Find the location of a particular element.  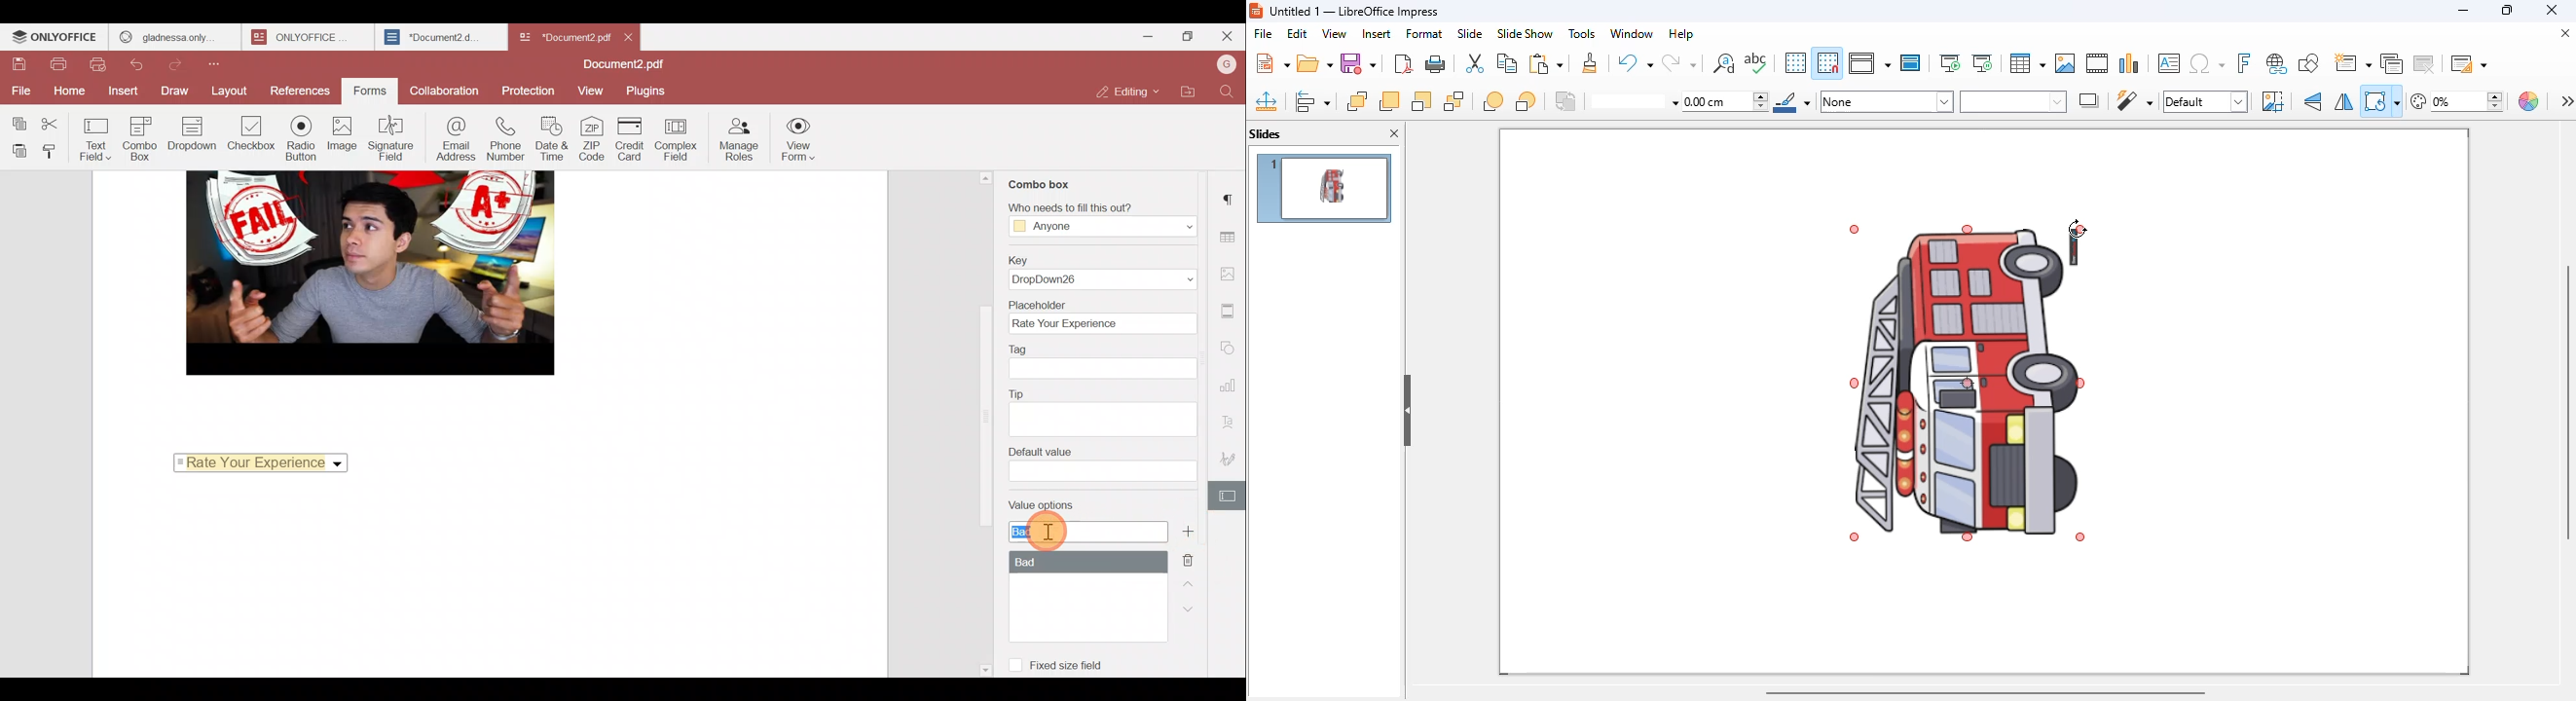

start from first slide is located at coordinates (1951, 63).